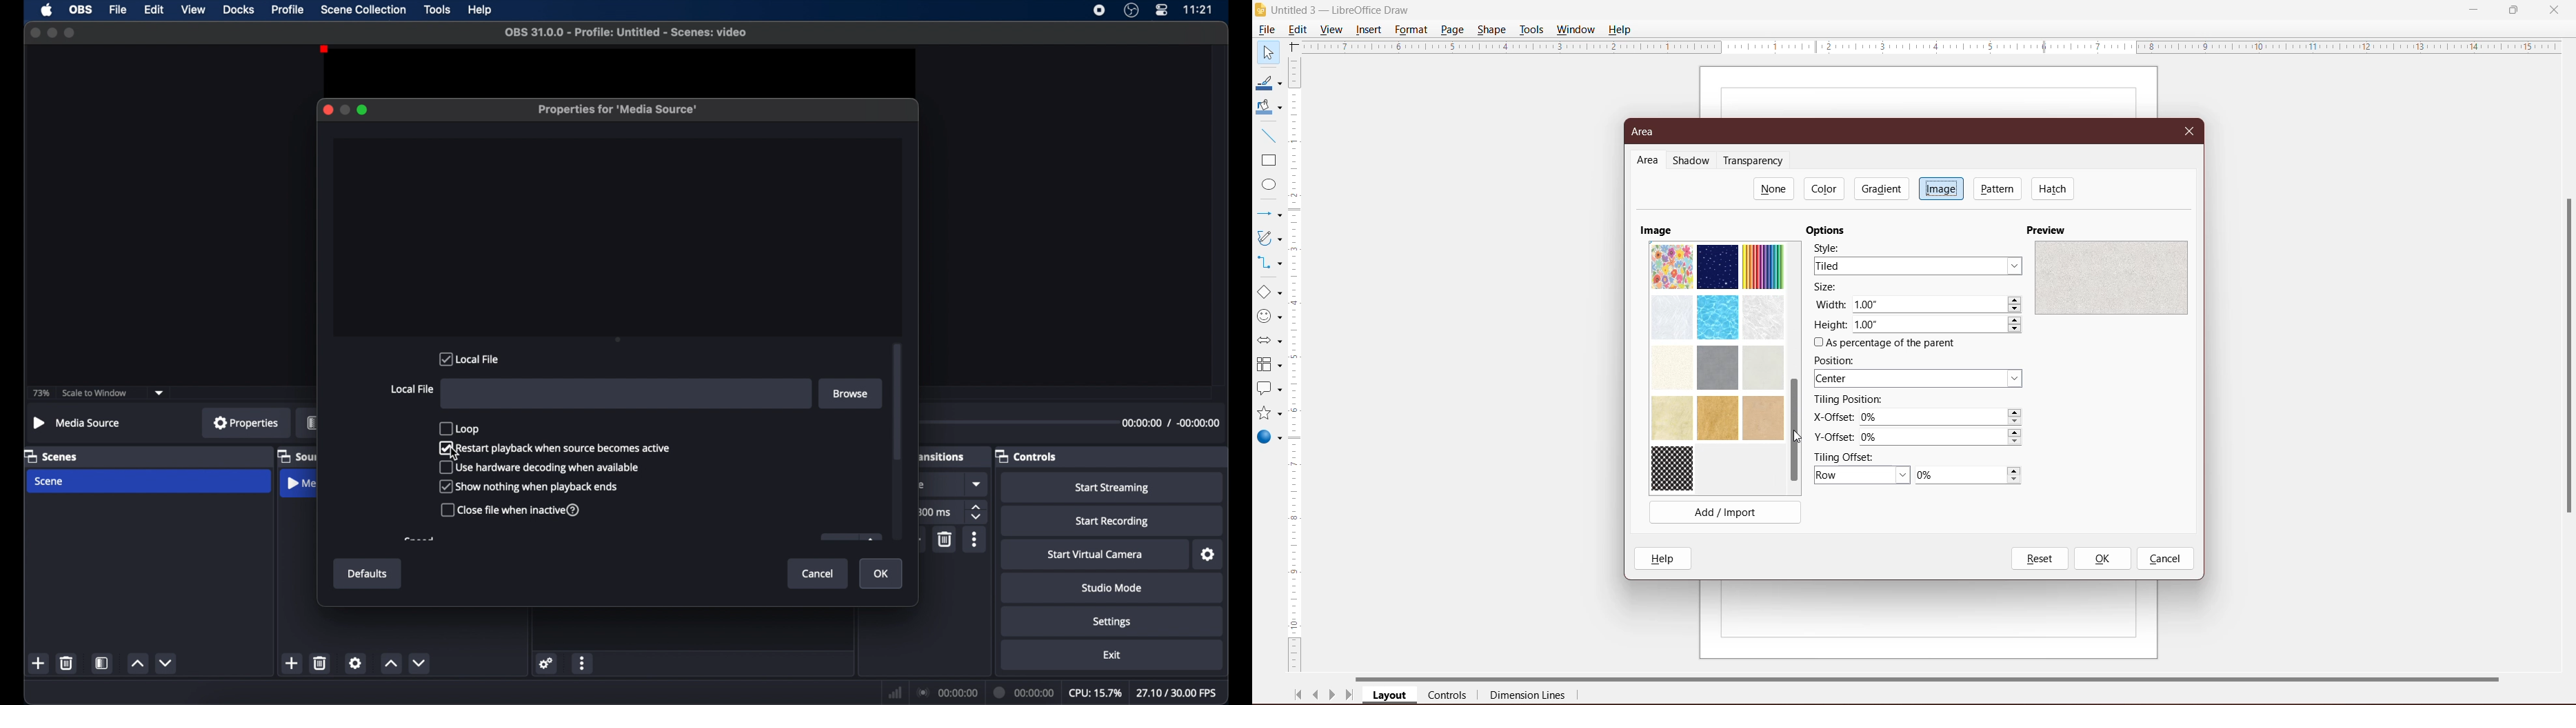 Image resolution: width=2576 pixels, height=728 pixels. What do you see at coordinates (1172, 422) in the screenshot?
I see `timestamp` at bounding box center [1172, 422].